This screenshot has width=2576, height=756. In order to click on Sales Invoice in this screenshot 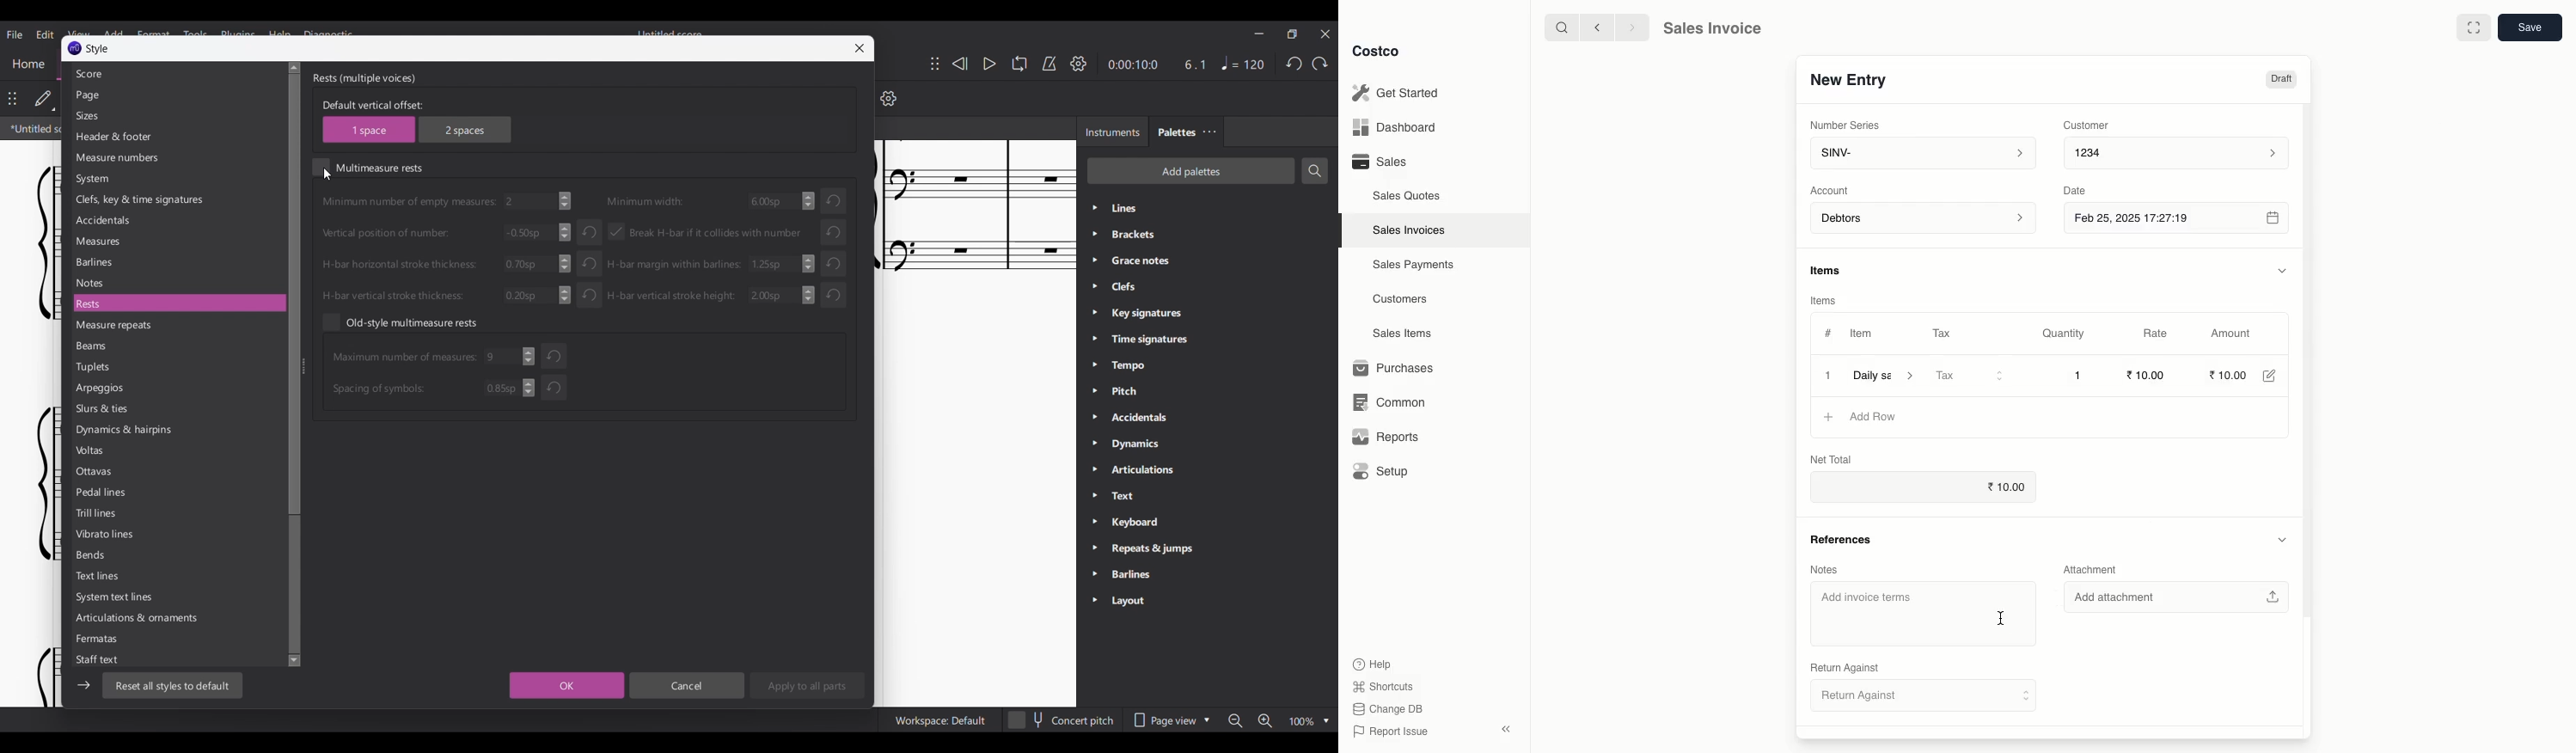, I will do `click(1716, 28)`.